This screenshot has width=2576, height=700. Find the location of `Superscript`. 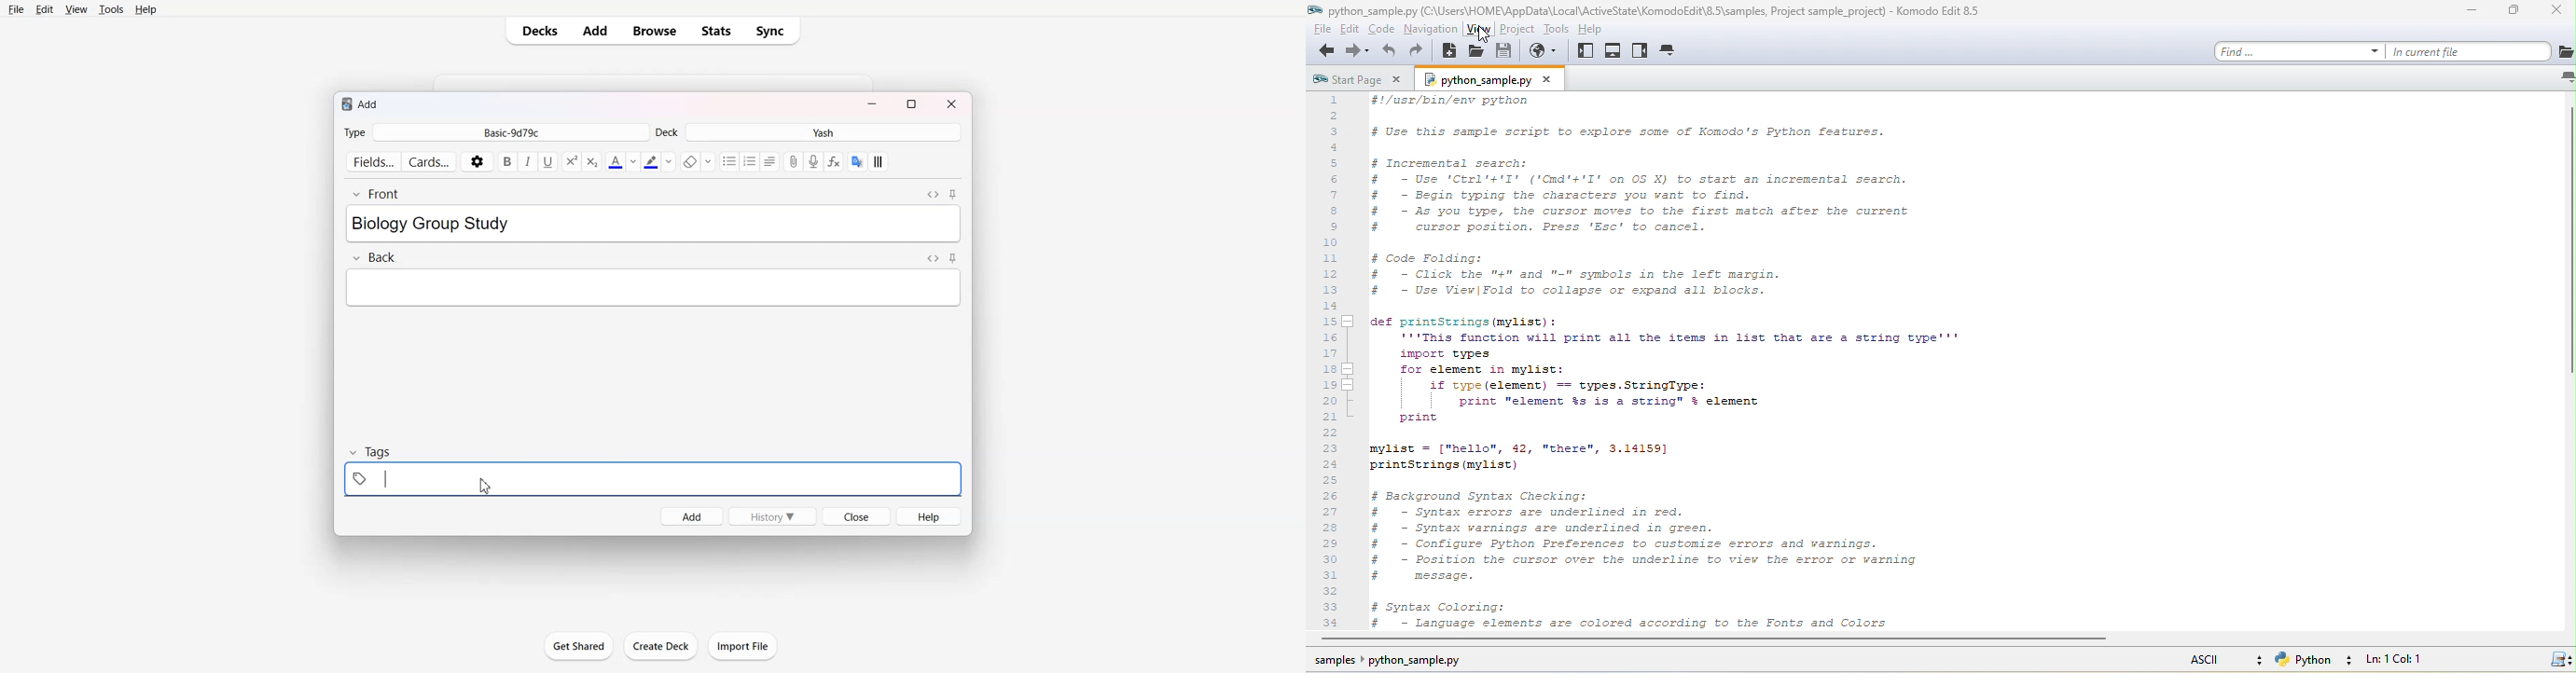

Superscript is located at coordinates (592, 162).